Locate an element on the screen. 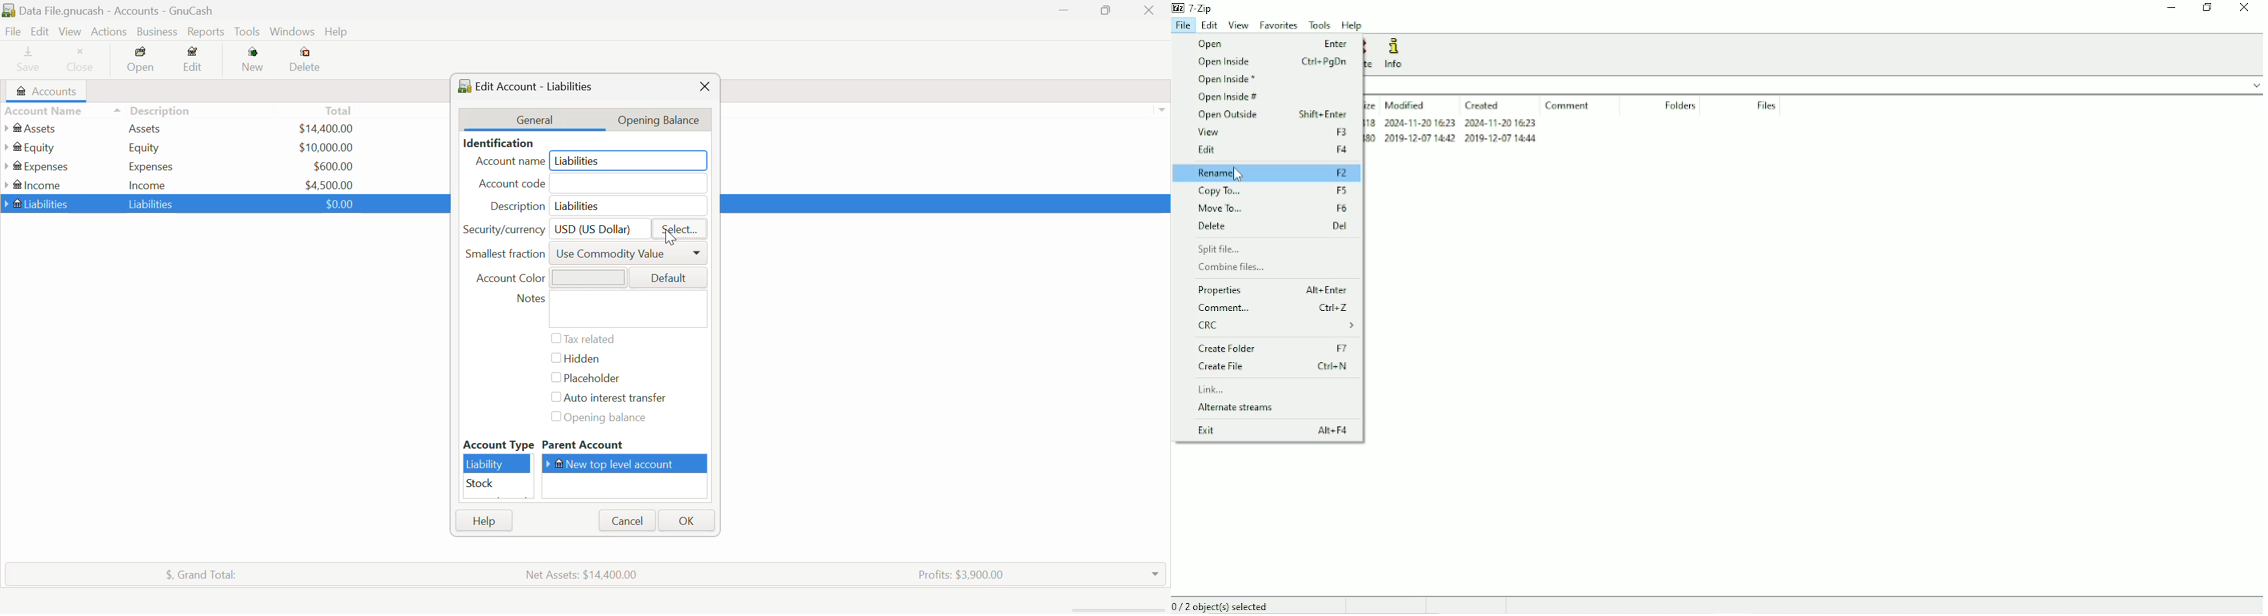 This screenshot has width=2268, height=616. Identification is located at coordinates (496, 143).